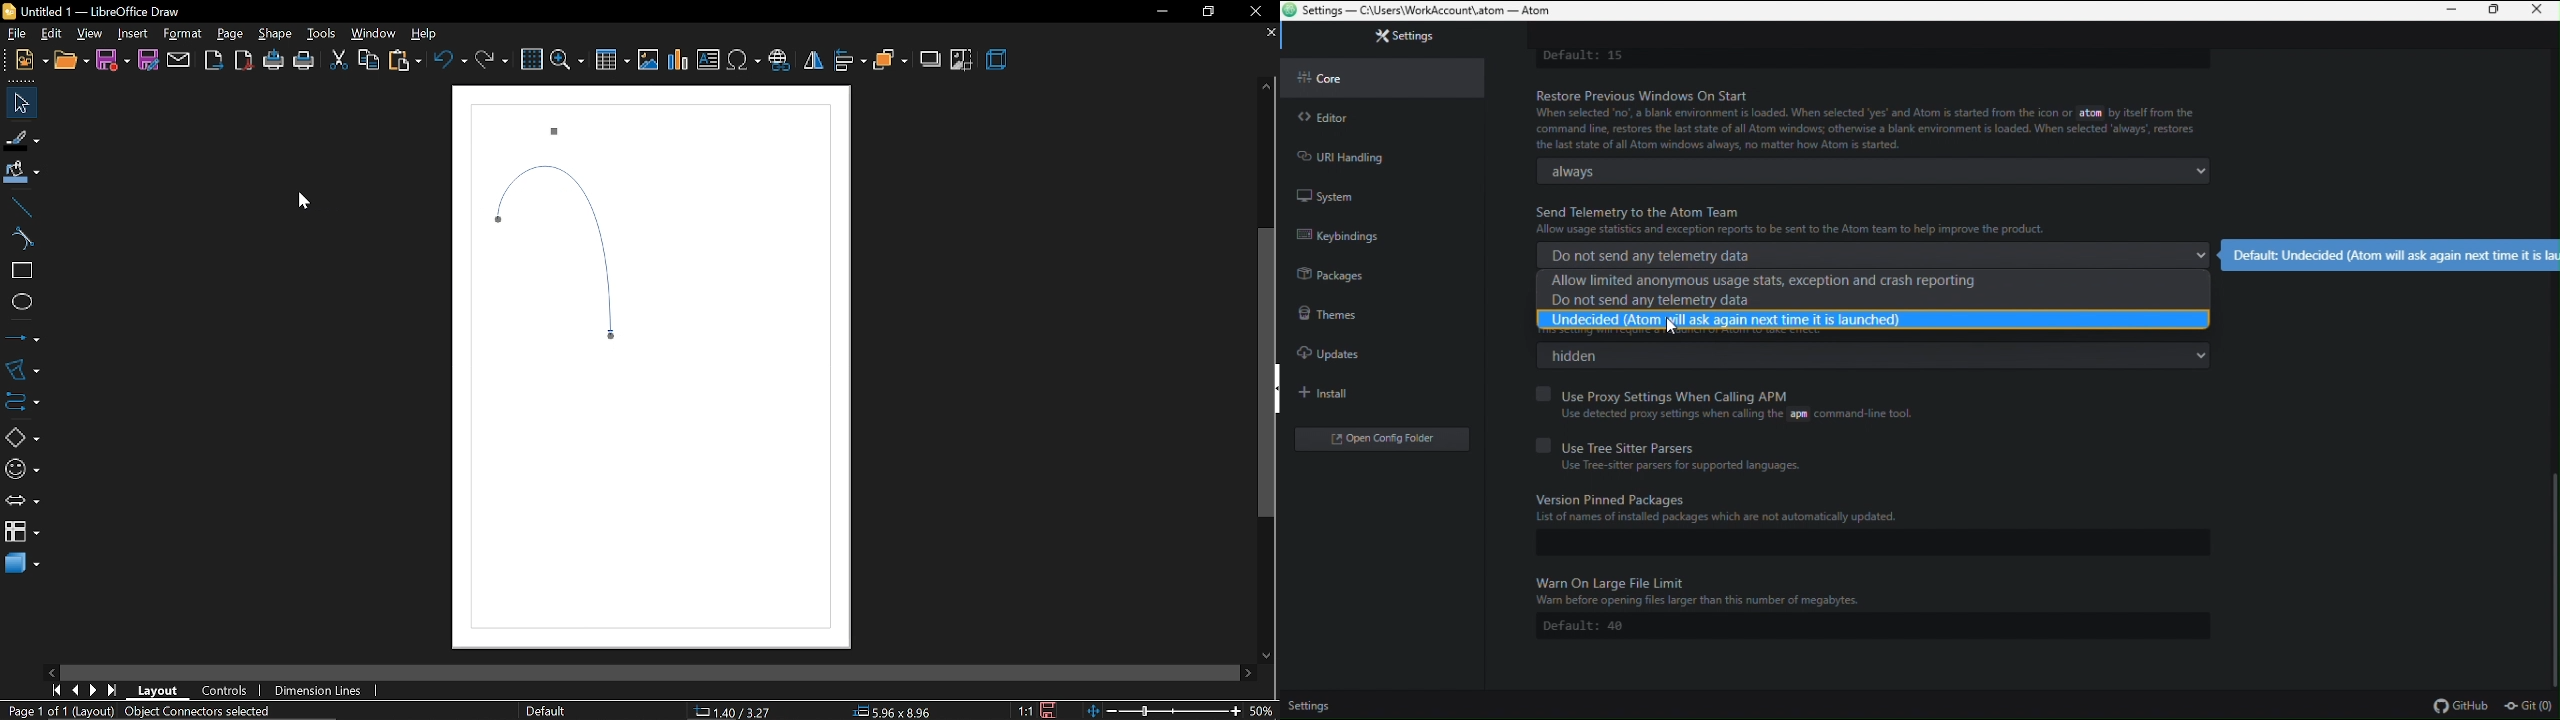  Describe the element at coordinates (679, 60) in the screenshot. I see `Insert chart` at that location.